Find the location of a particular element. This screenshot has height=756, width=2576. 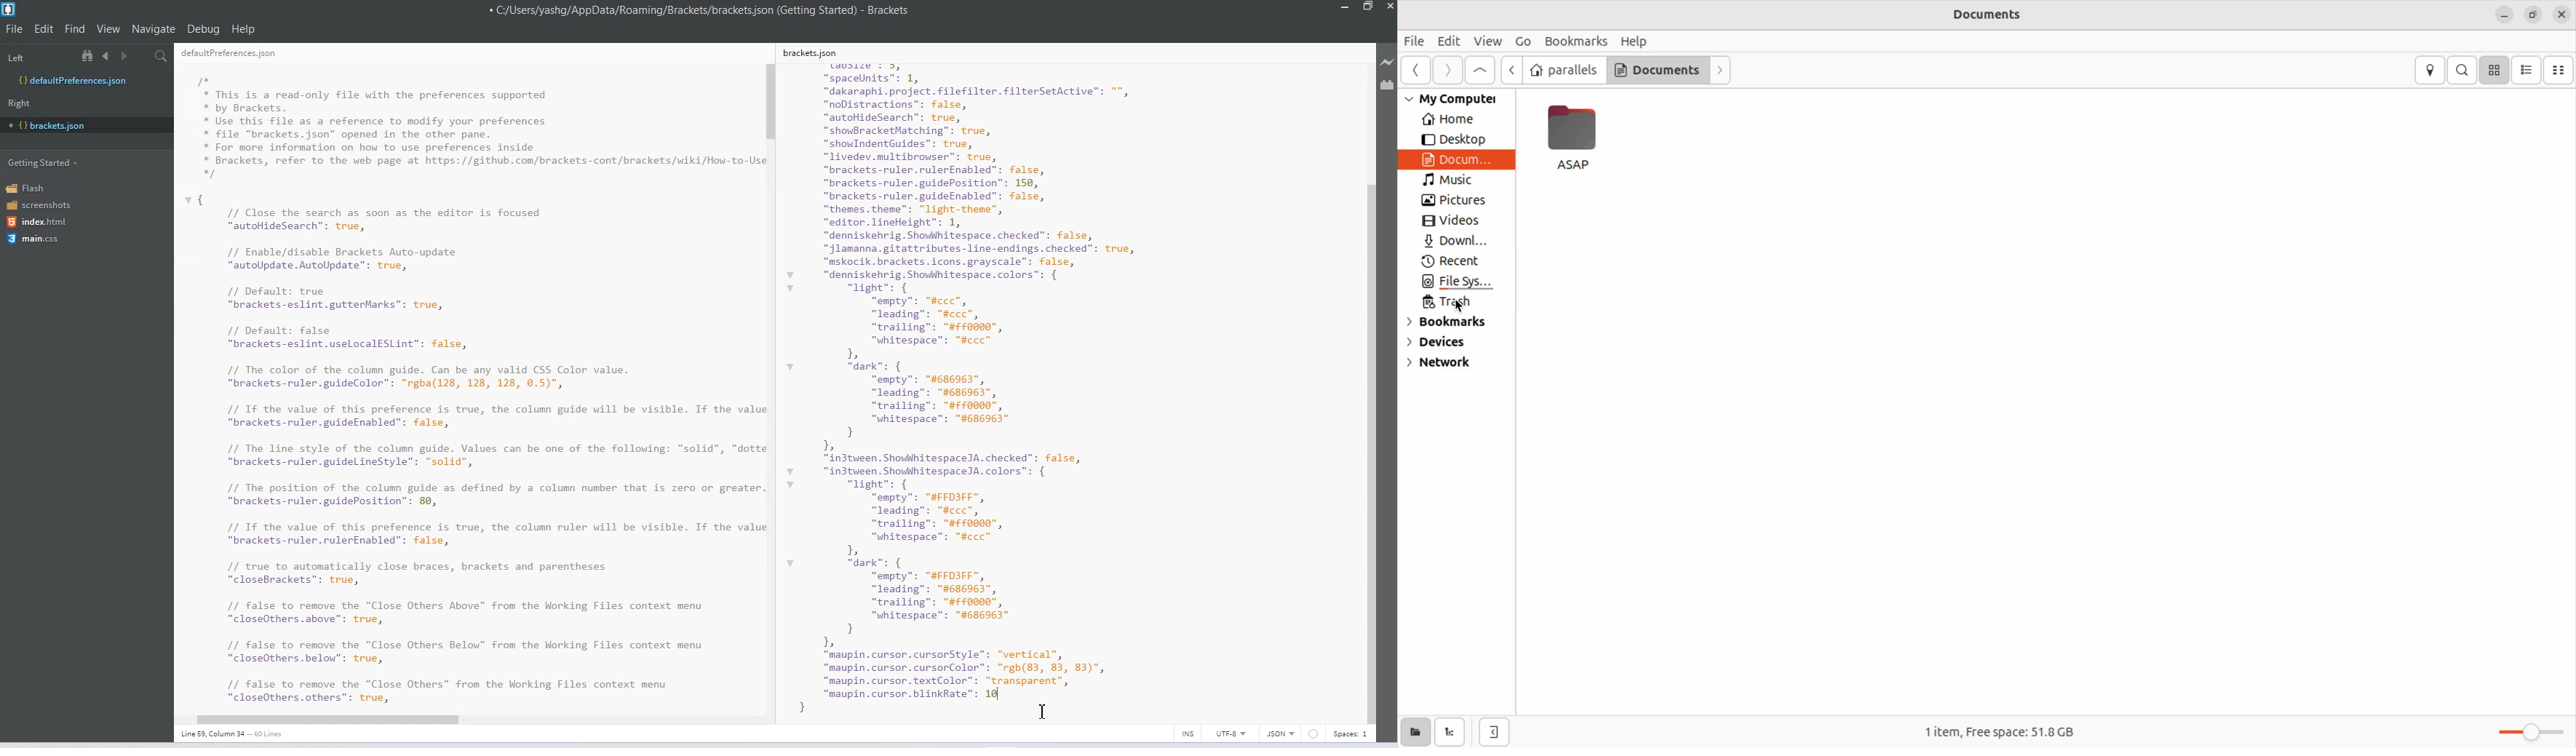

Find in Files is located at coordinates (162, 57).